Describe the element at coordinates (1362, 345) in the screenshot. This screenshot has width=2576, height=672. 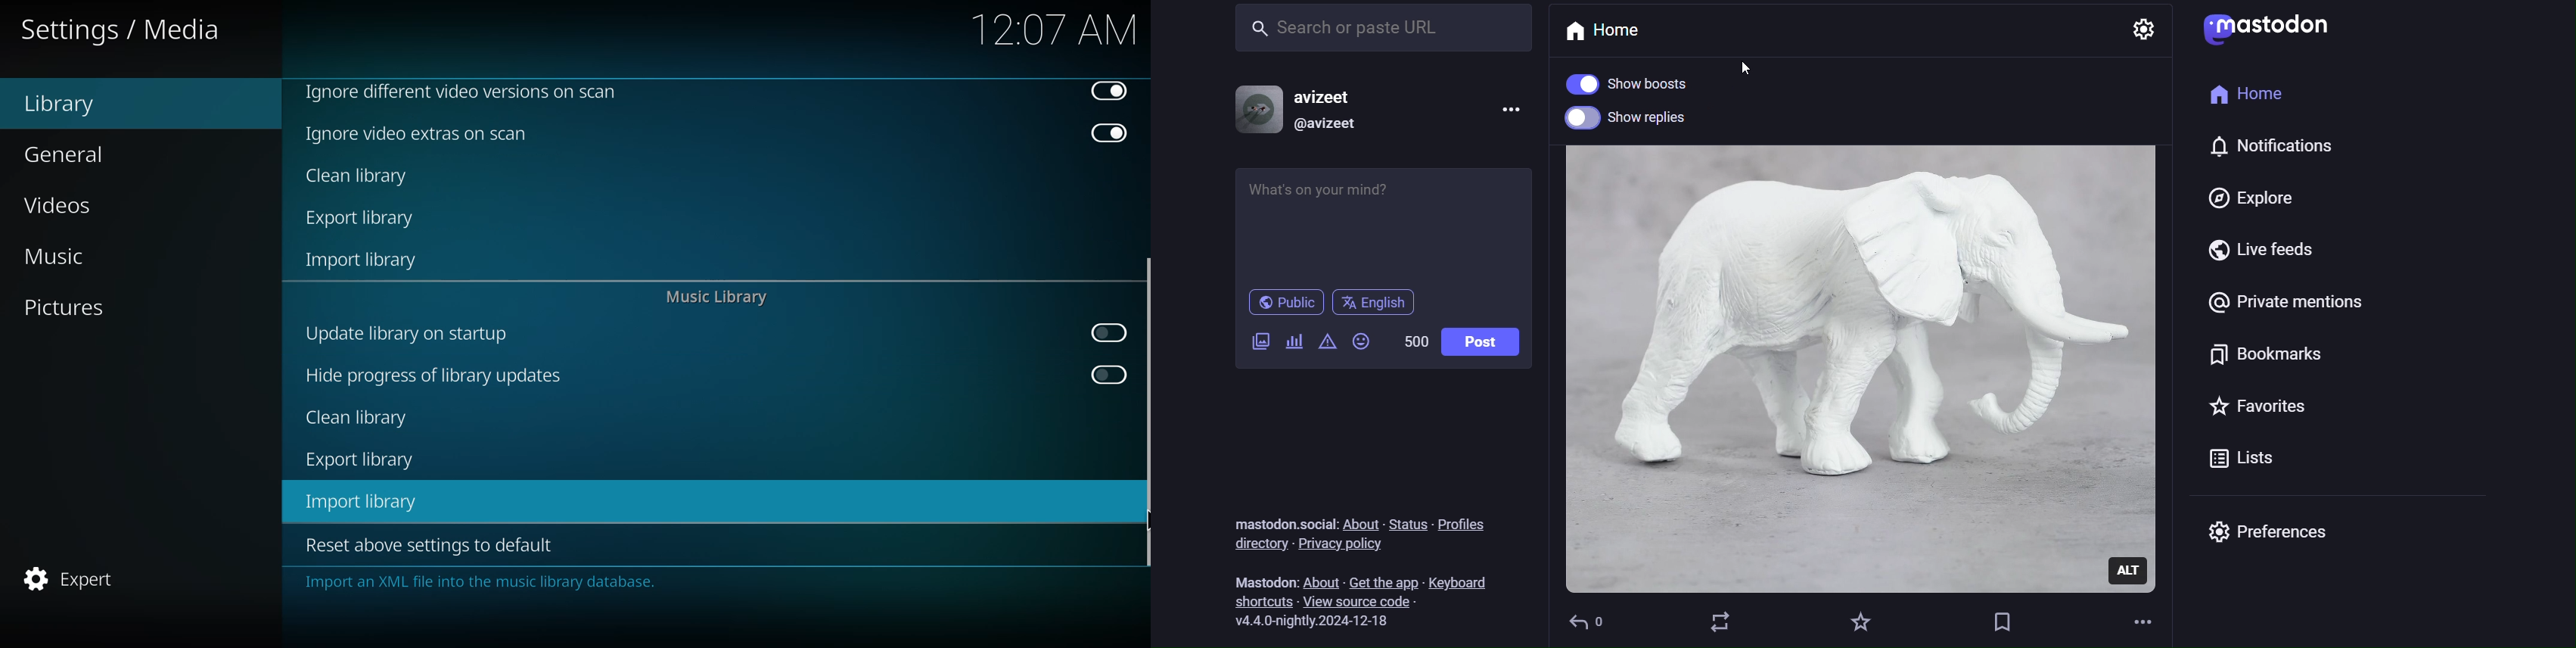
I see `add emoji` at that location.